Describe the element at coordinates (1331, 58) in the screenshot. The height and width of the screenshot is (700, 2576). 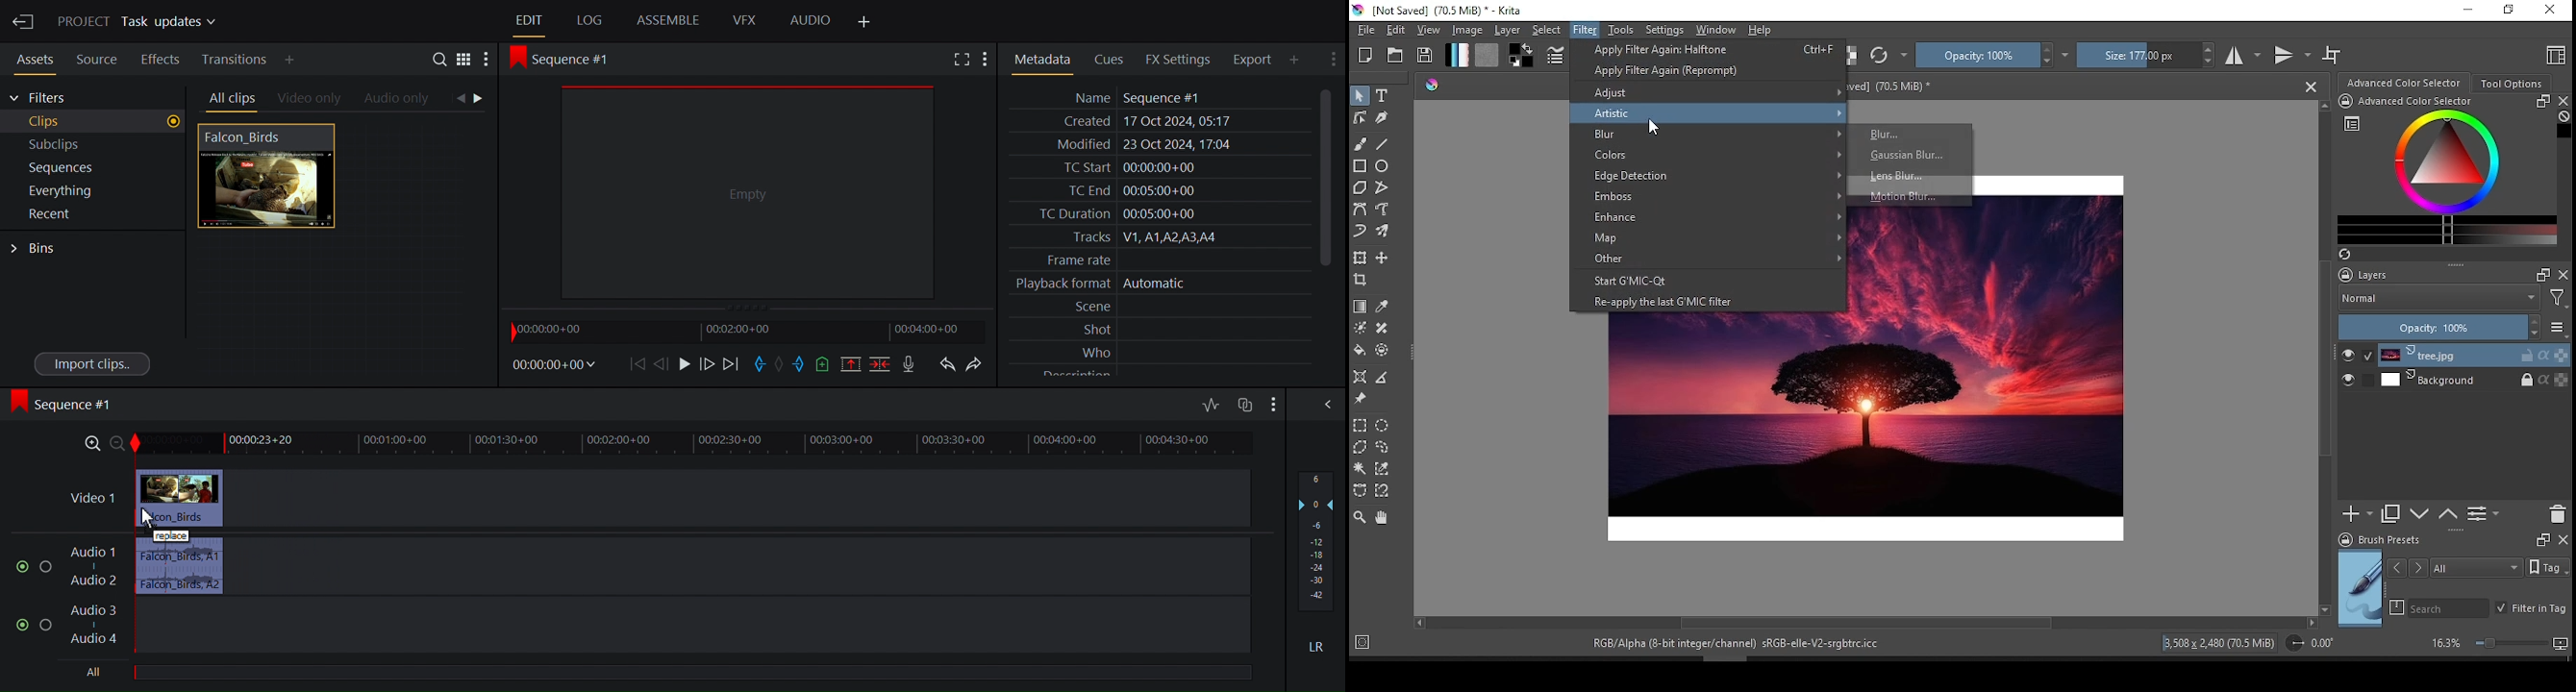
I see `Show settings menu` at that location.